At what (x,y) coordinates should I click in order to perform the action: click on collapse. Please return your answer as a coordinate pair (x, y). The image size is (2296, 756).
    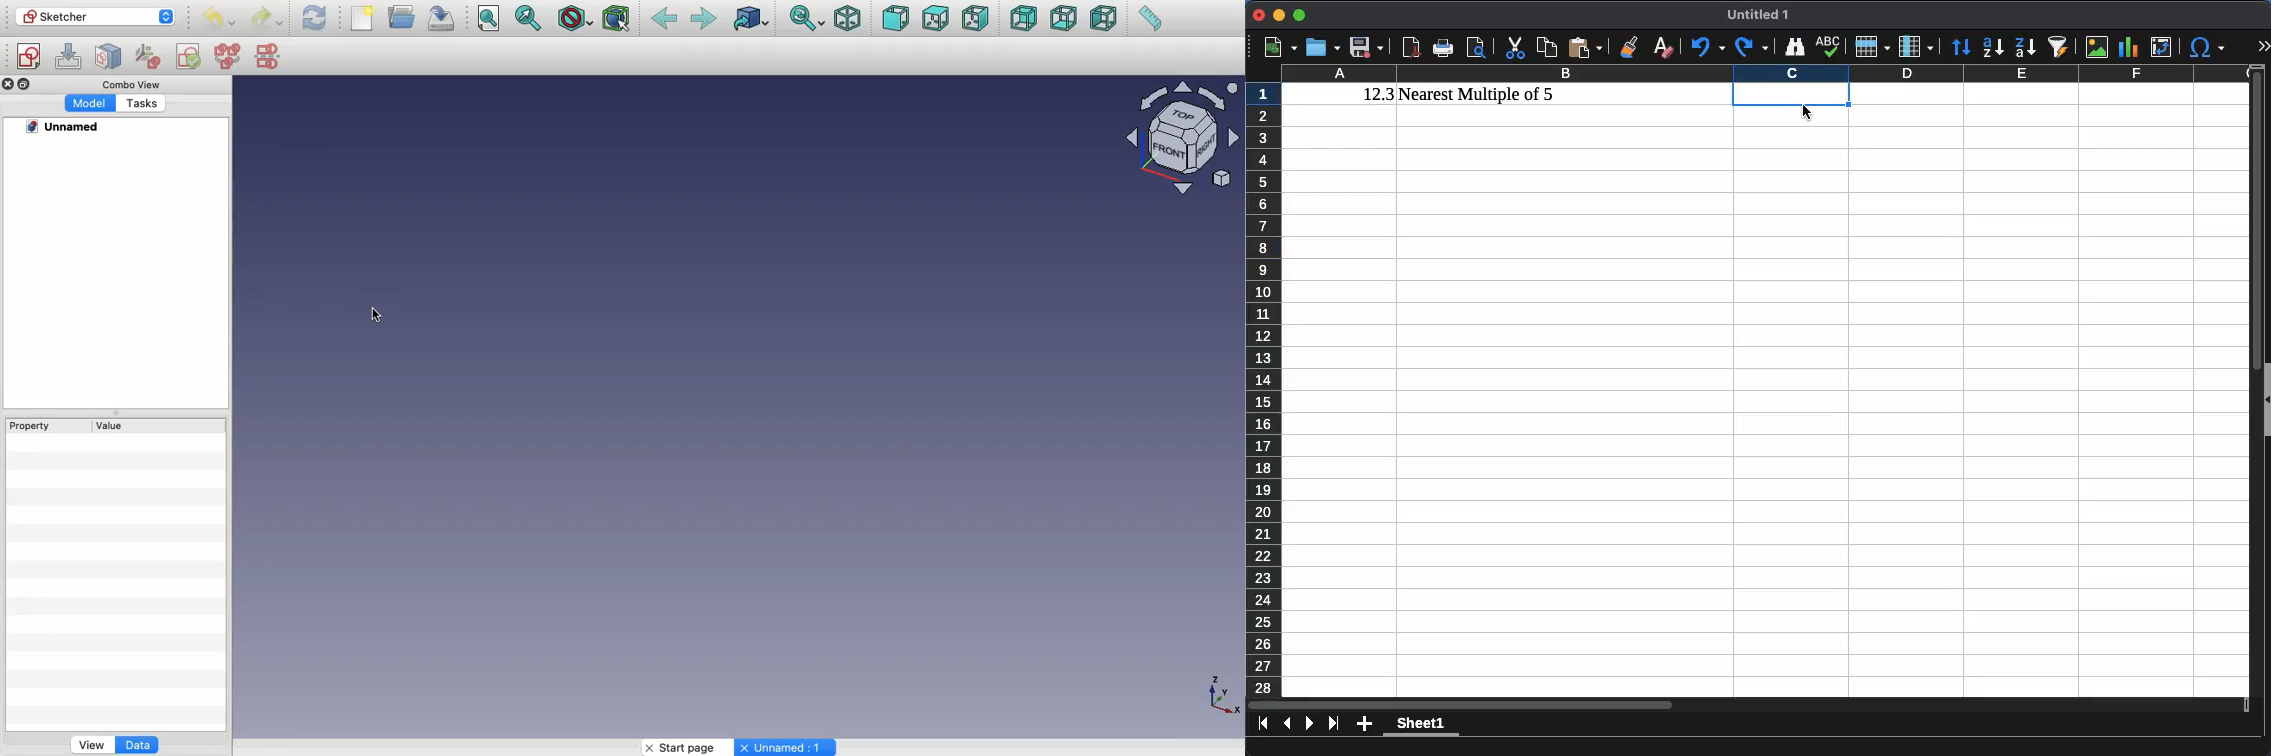
    Looking at the image, I should click on (2265, 400).